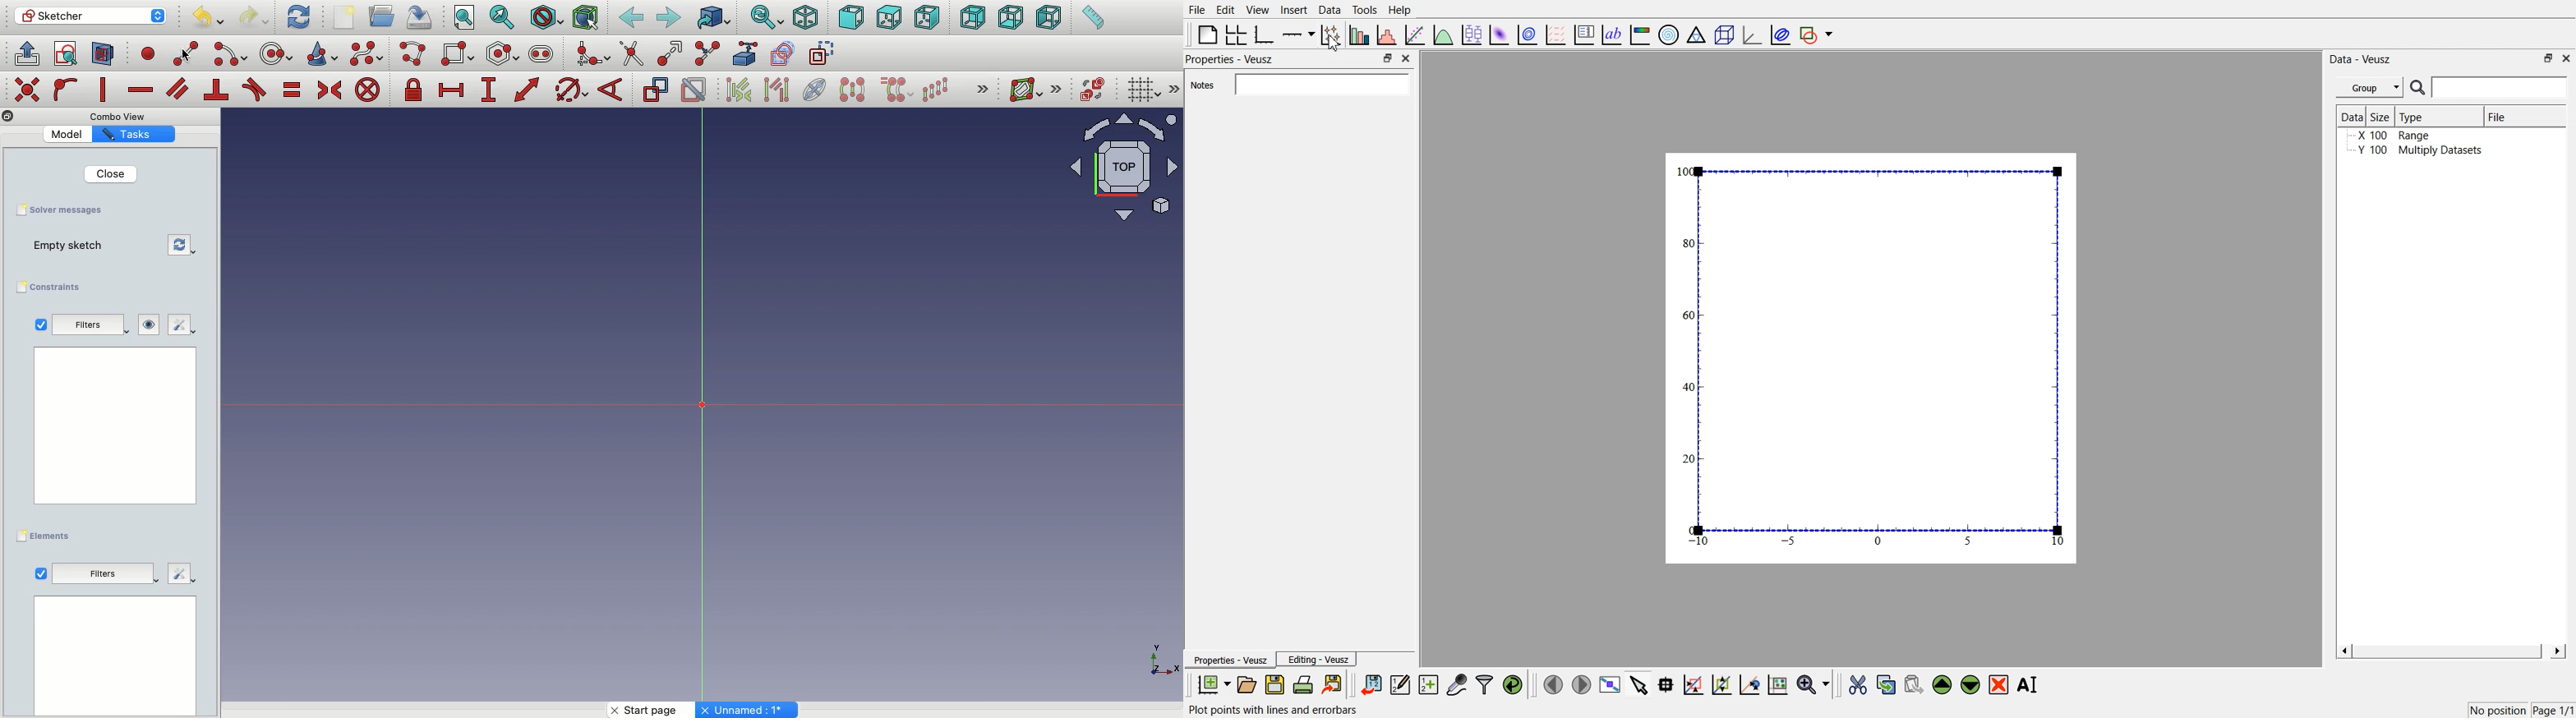 Image resolution: width=2576 pixels, height=728 pixels. I want to click on minimise or maximise, so click(2548, 58).